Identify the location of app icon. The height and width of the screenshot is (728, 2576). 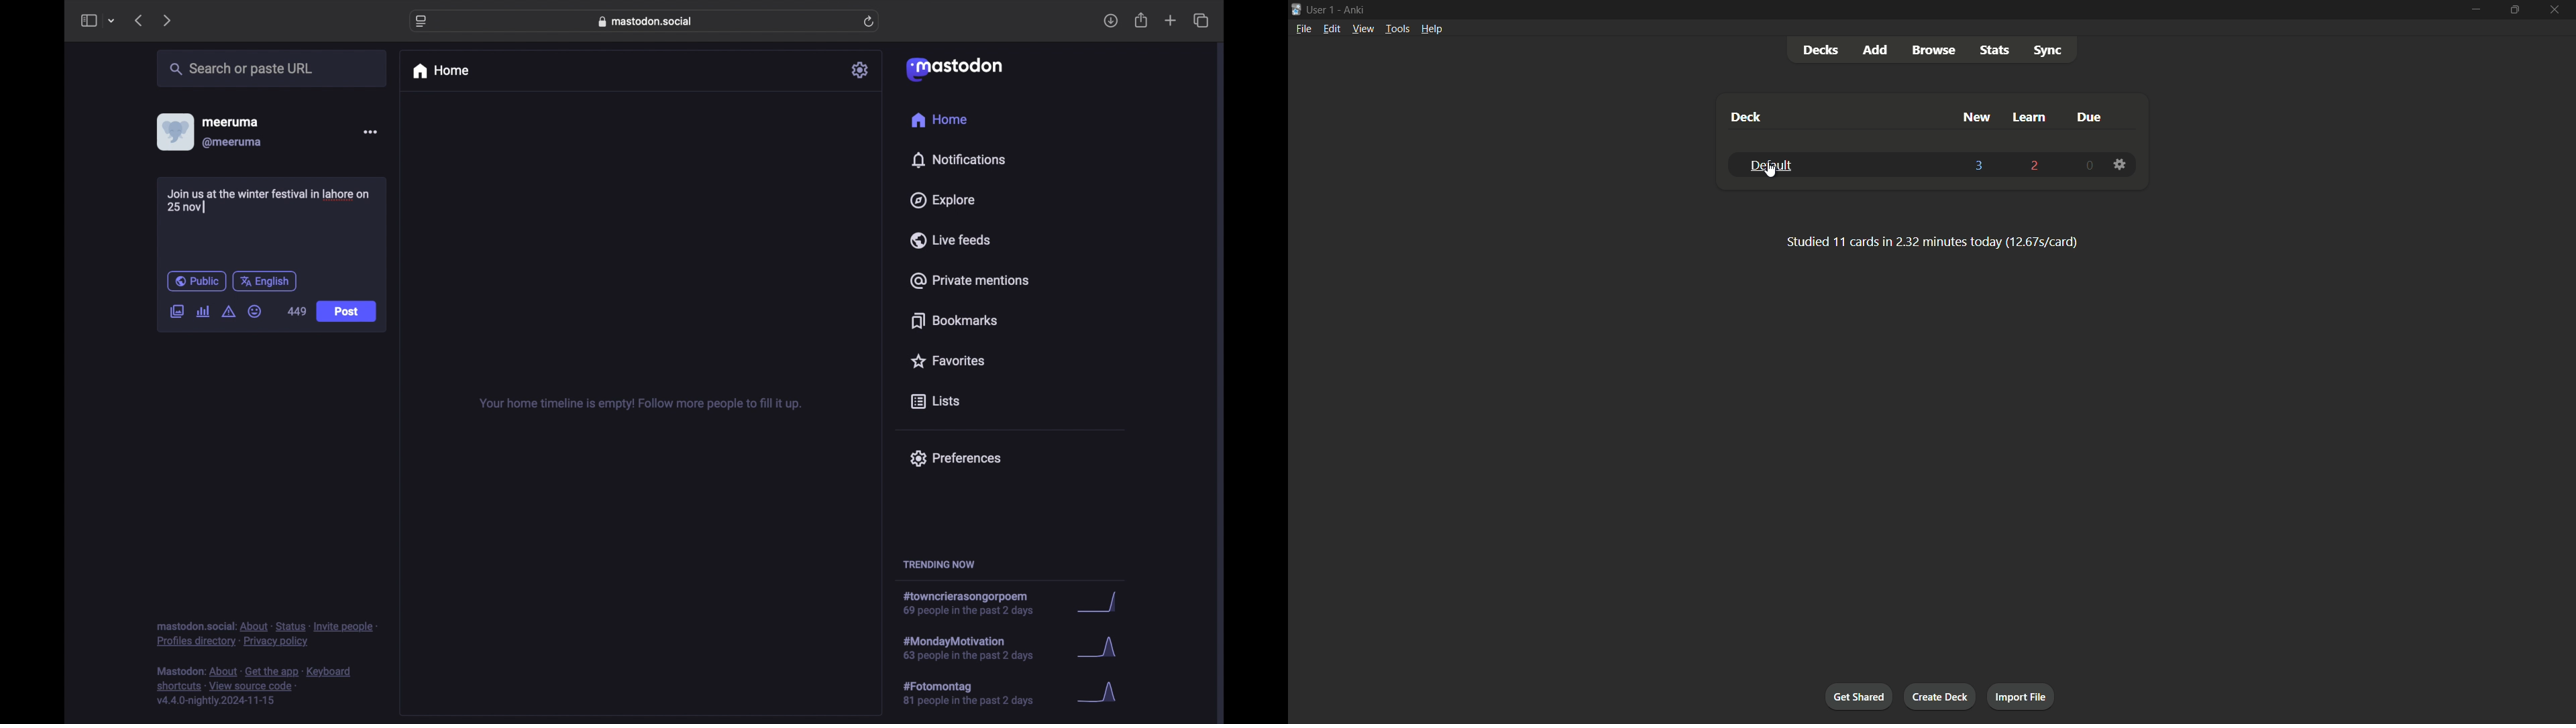
(1296, 10).